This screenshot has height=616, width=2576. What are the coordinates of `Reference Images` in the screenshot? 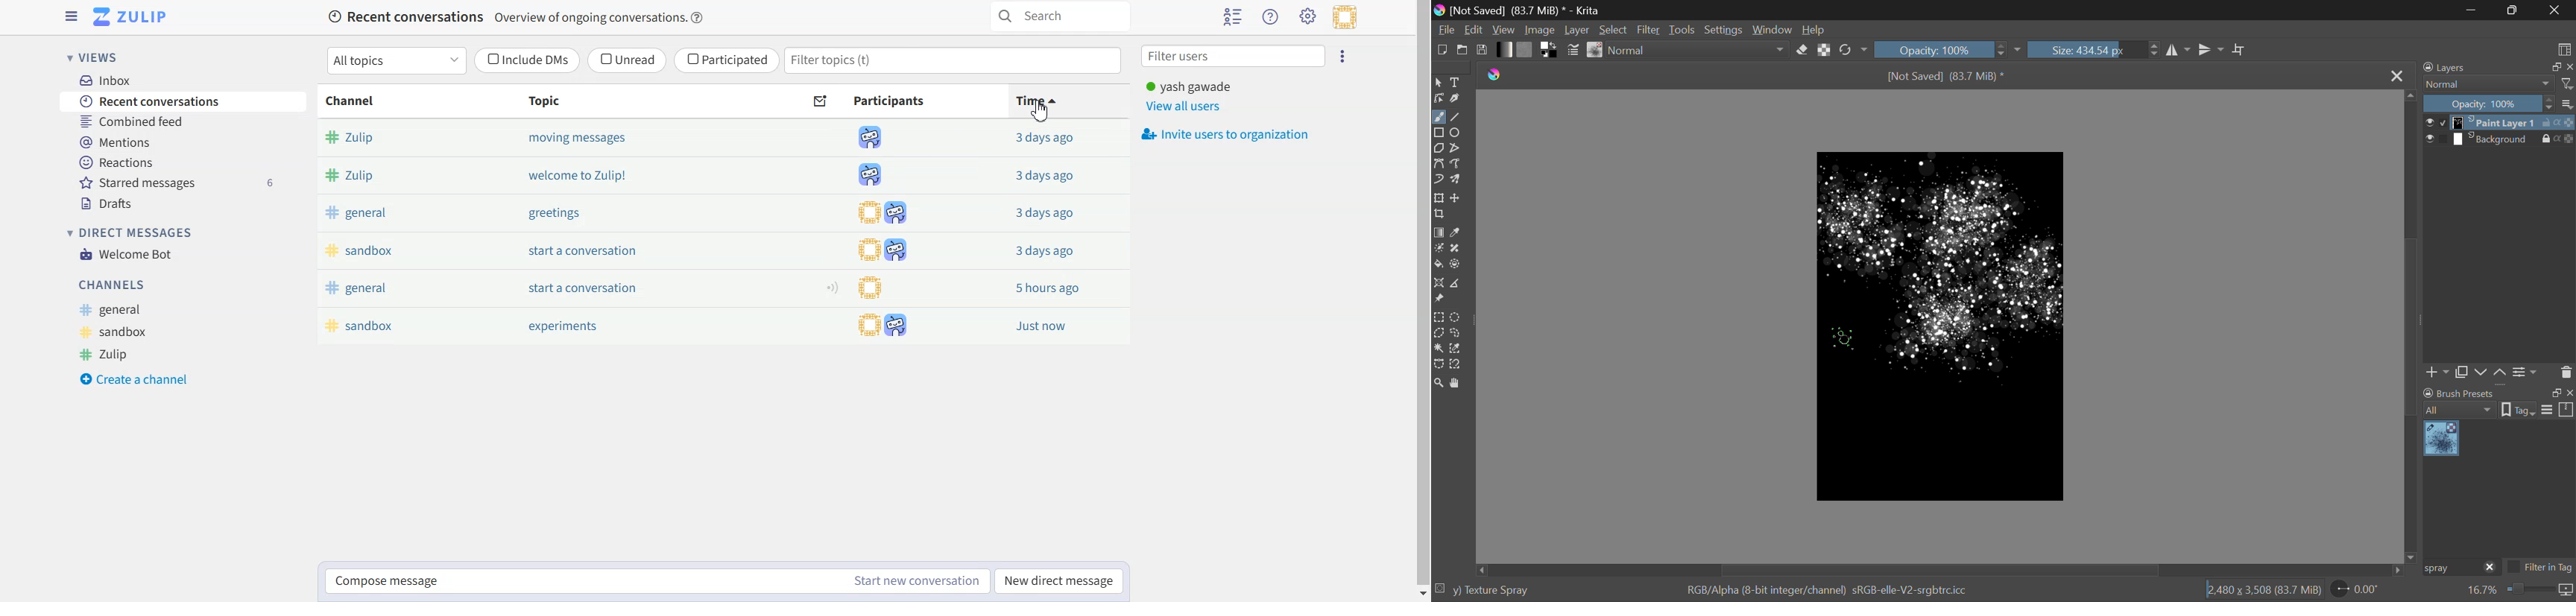 It's located at (1438, 299).